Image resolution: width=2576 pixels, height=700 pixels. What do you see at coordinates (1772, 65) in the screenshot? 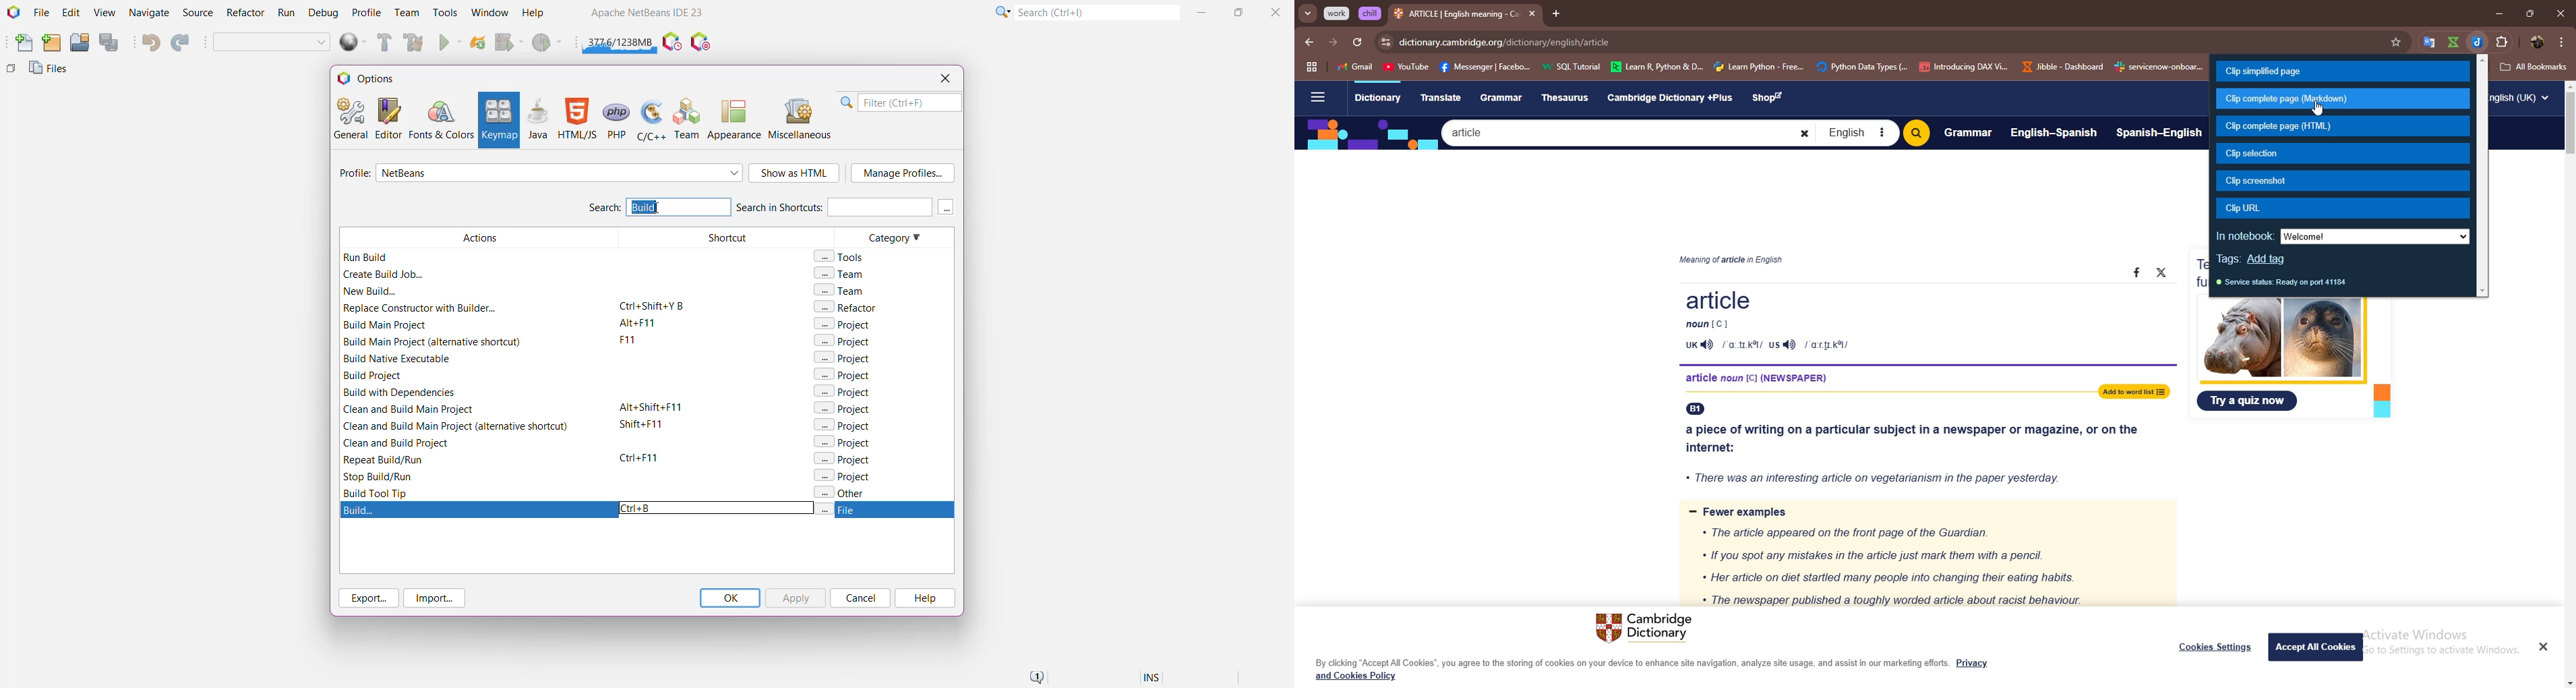
I see `bookmarks bar` at bounding box center [1772, 65].